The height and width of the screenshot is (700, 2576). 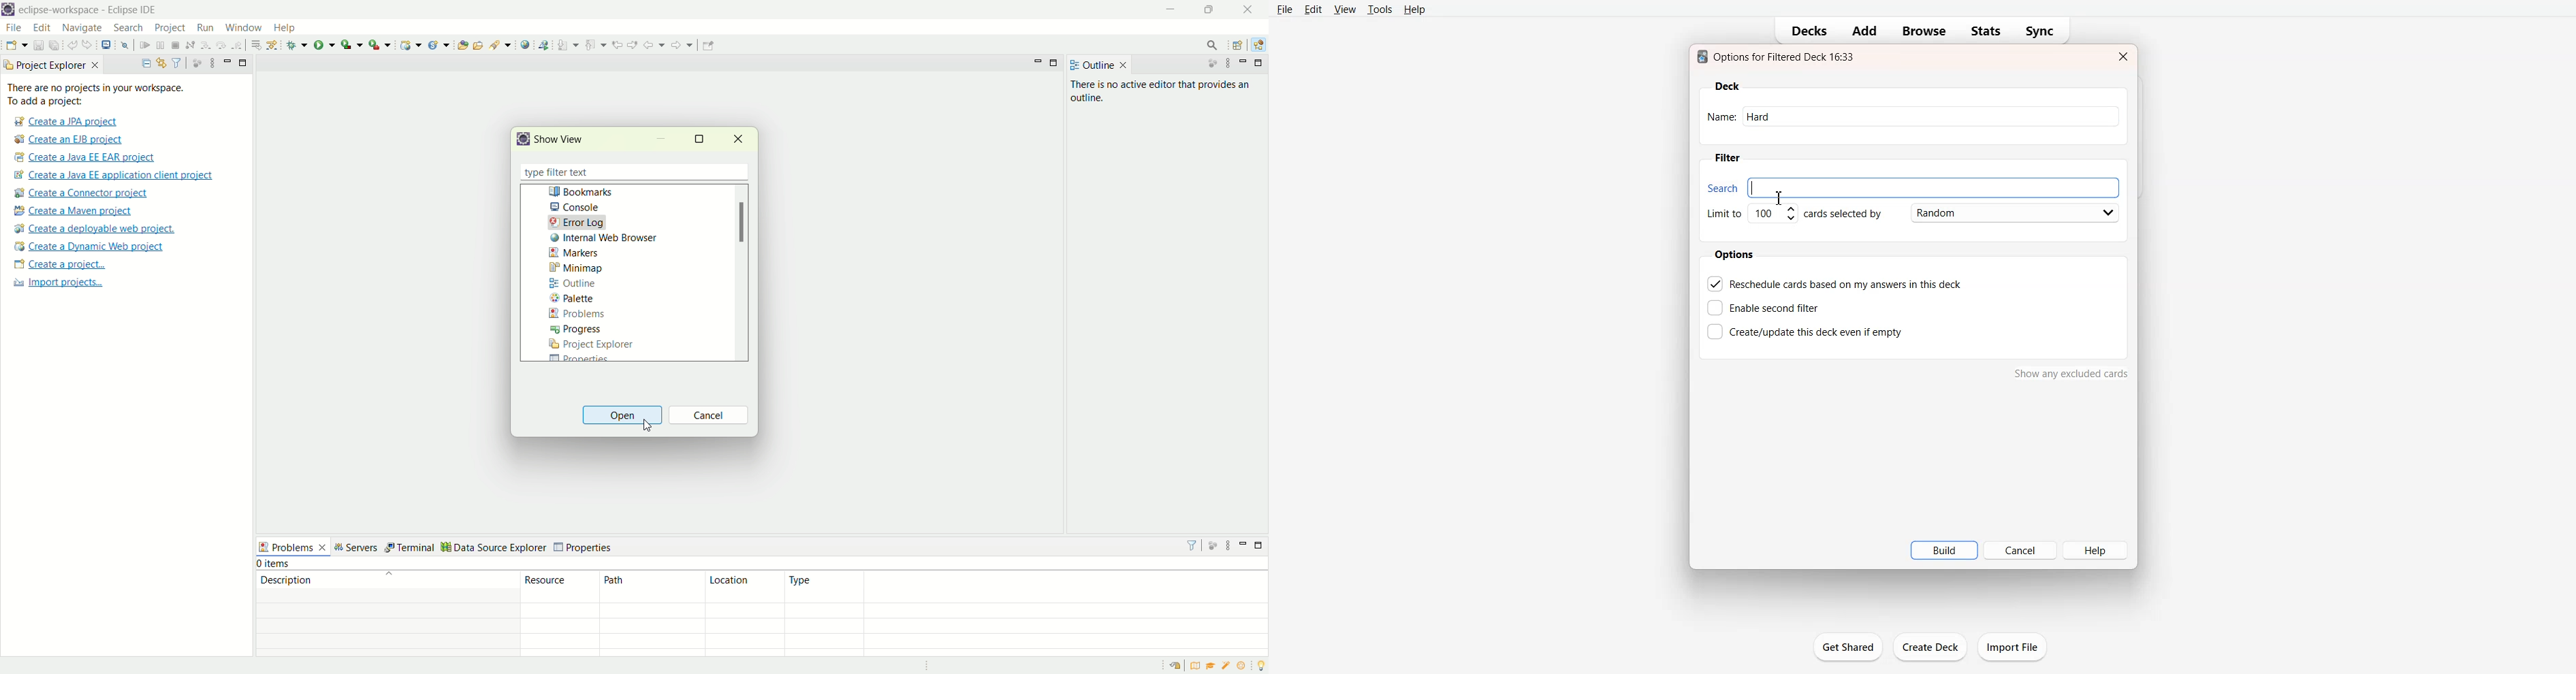 I want to click on Create this deck even if empty, so click(x=1804, y=330).